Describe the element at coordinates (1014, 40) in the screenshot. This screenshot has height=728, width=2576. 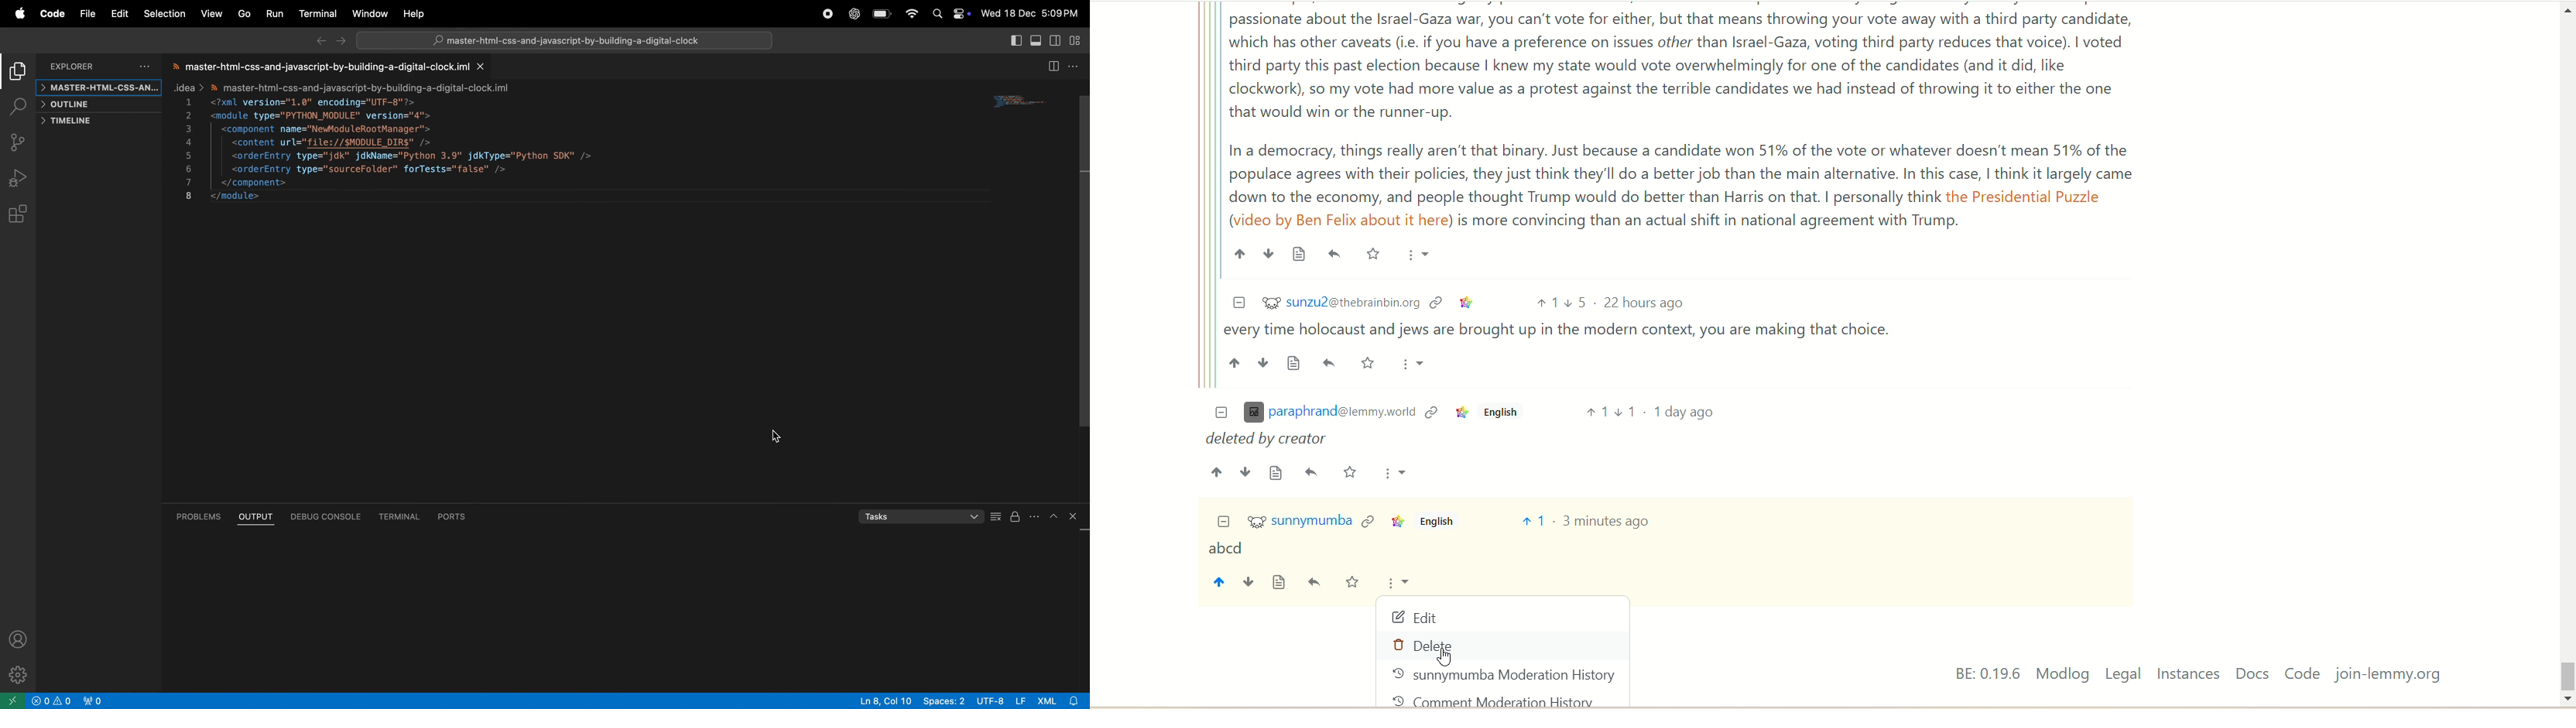
I see `split editor` at that location.